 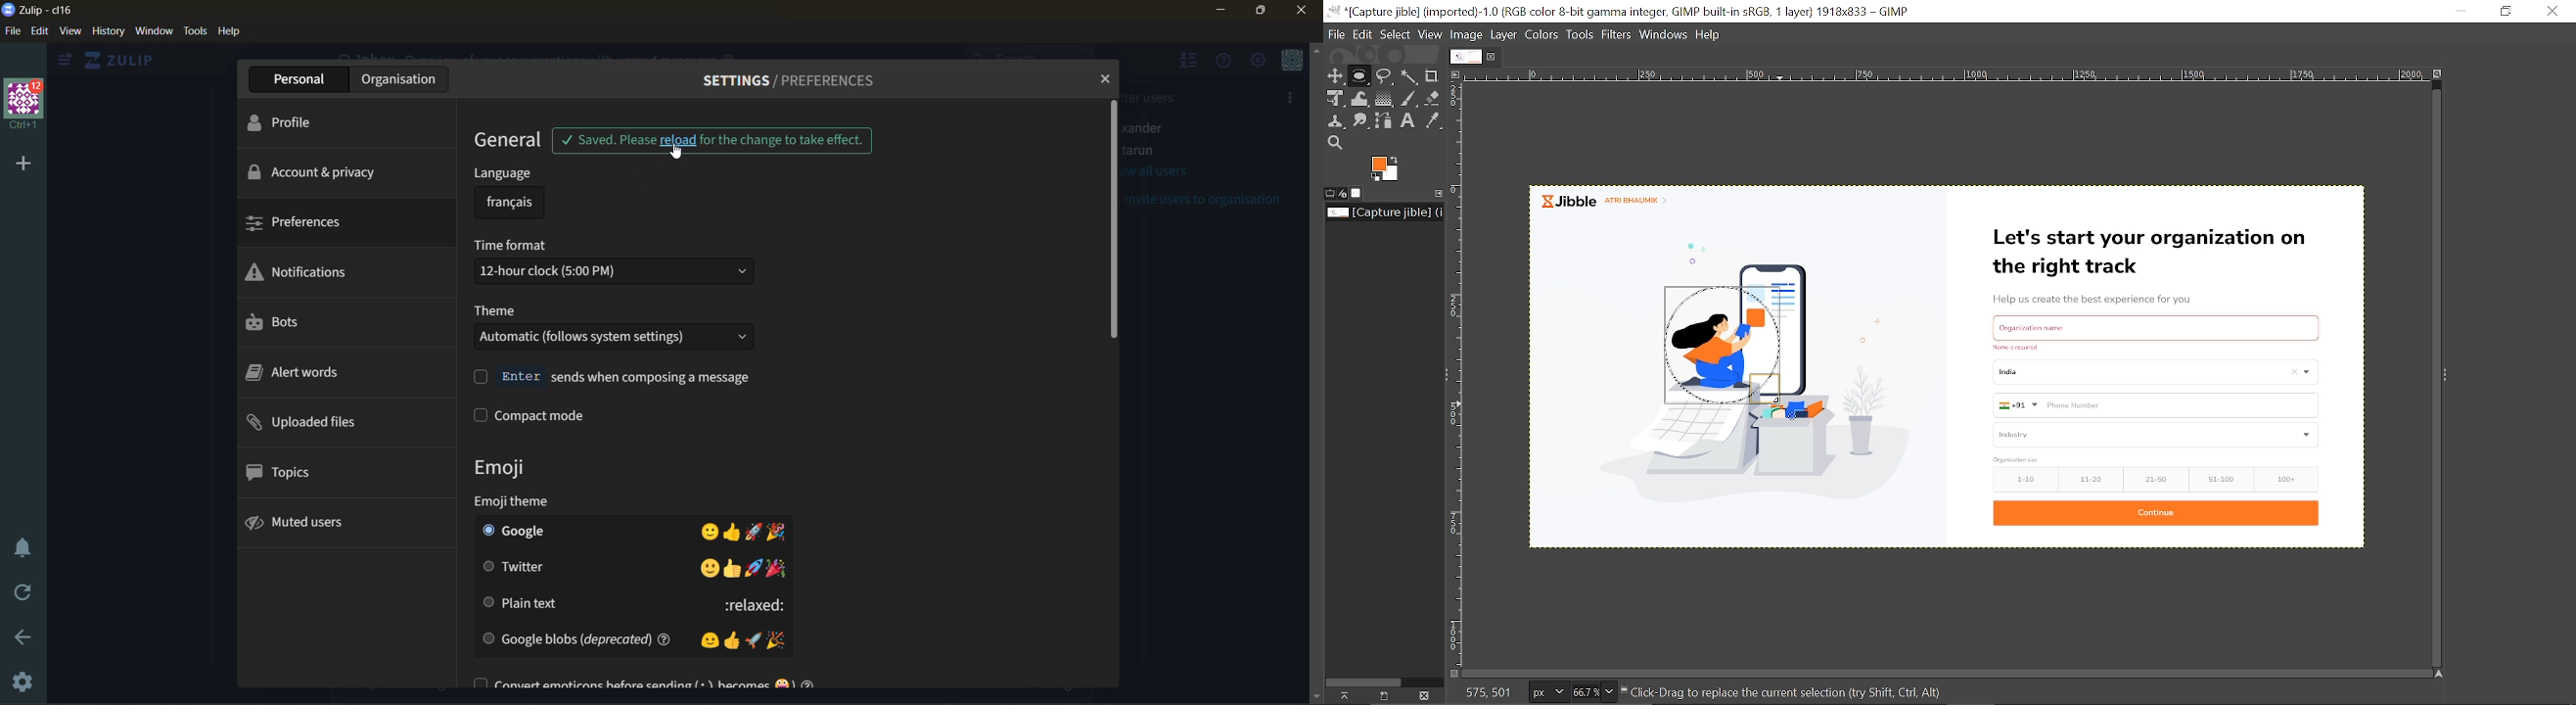 What do you see at coordinates (1344, 193) in the screenshot?
I see `Device status` at bounding box center [1344, 193].